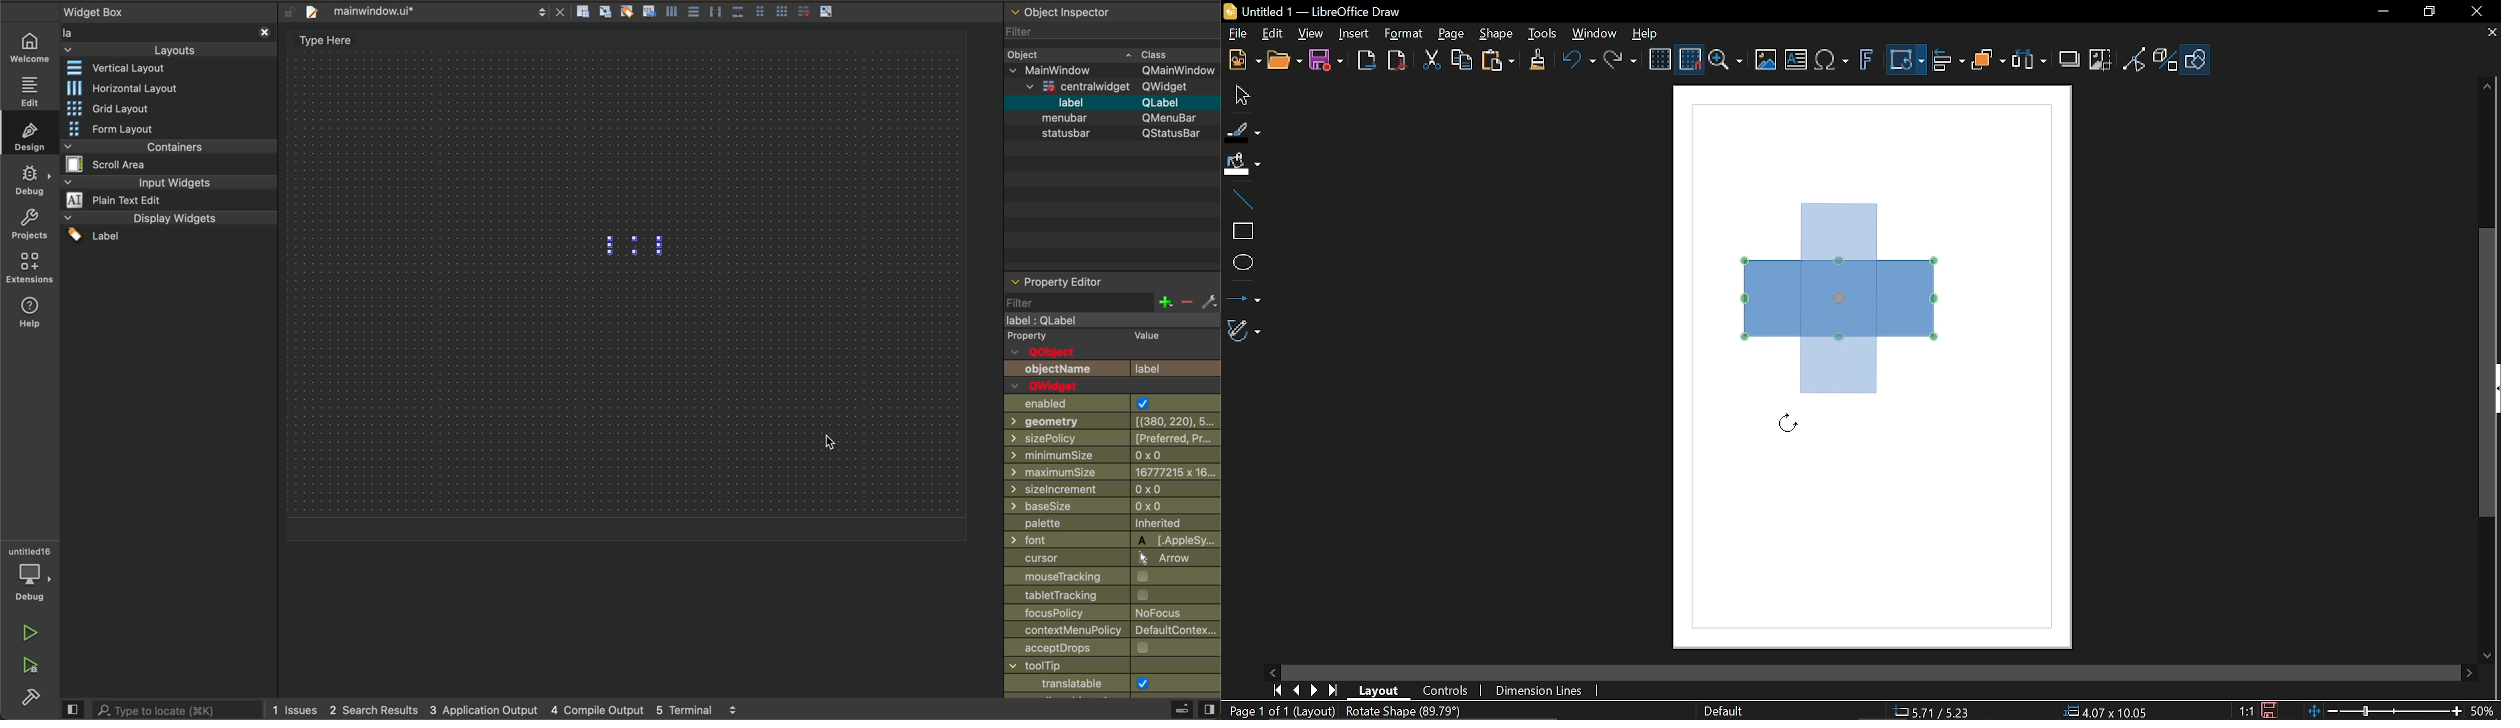 This screenshot has width=2520, height=728. What do you see at coordinates (167, 31) in the screenshot?
I see `widget box` at bounding box center [167, 31].